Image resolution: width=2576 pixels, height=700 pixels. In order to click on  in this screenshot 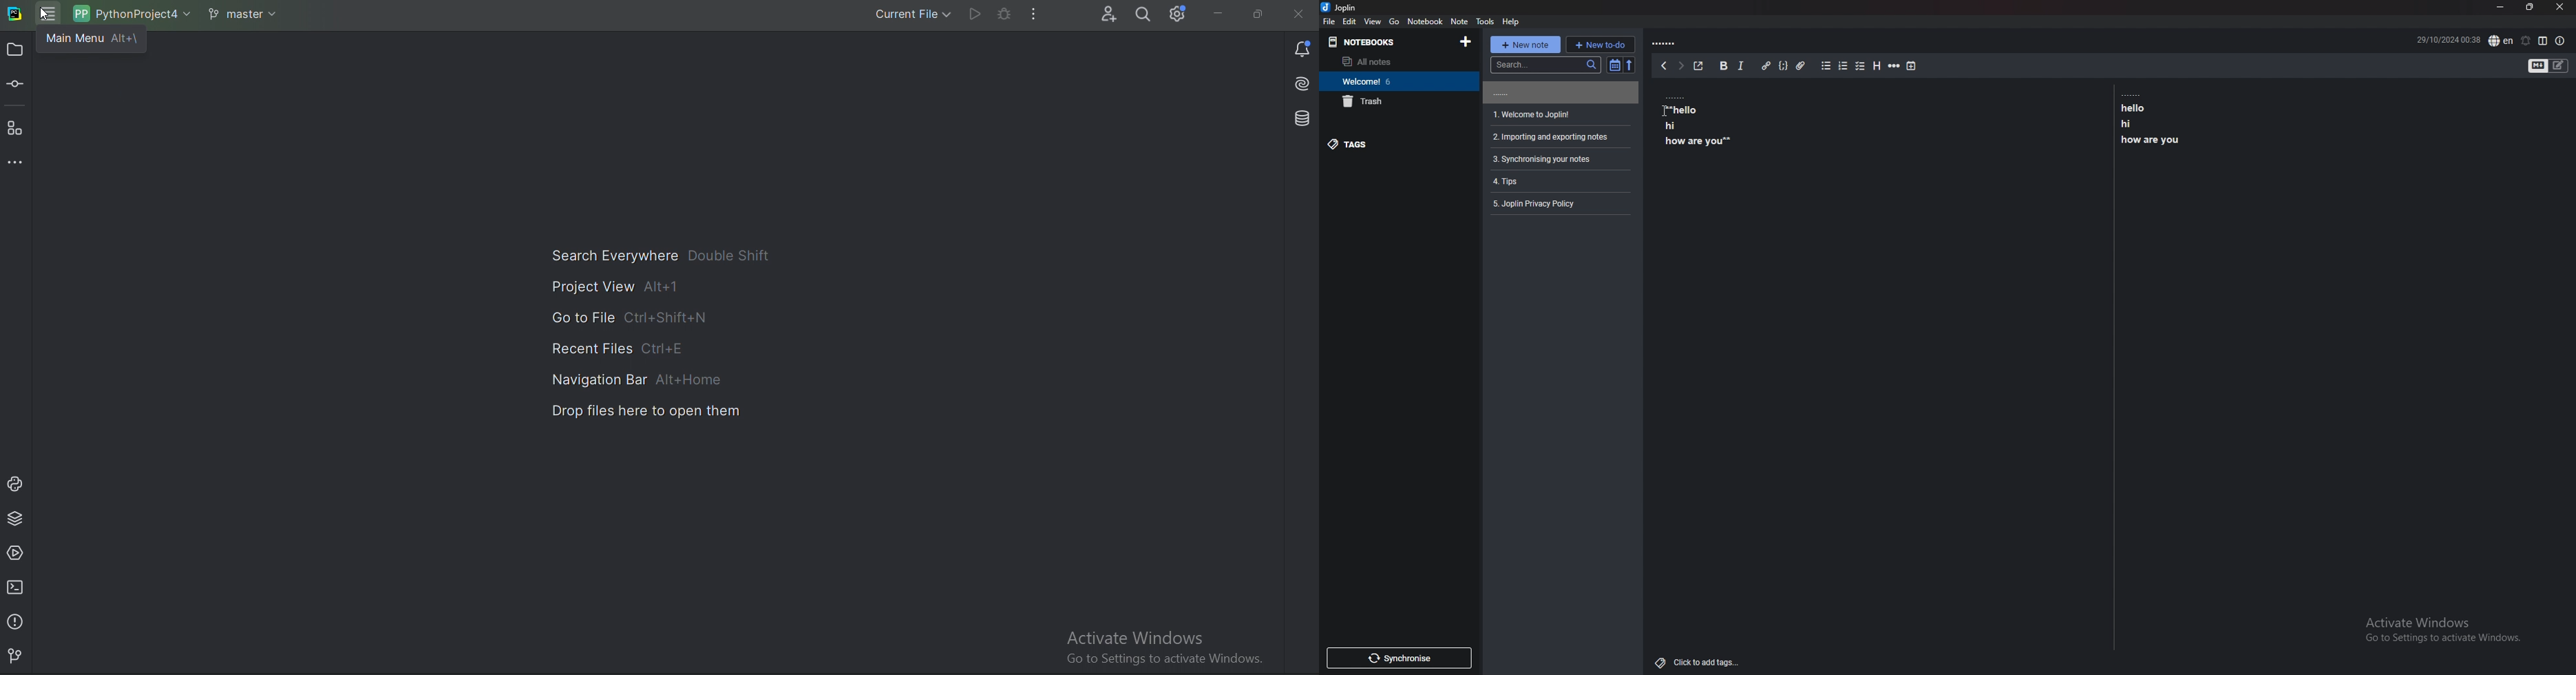, I will do `click(2438, 632)`.